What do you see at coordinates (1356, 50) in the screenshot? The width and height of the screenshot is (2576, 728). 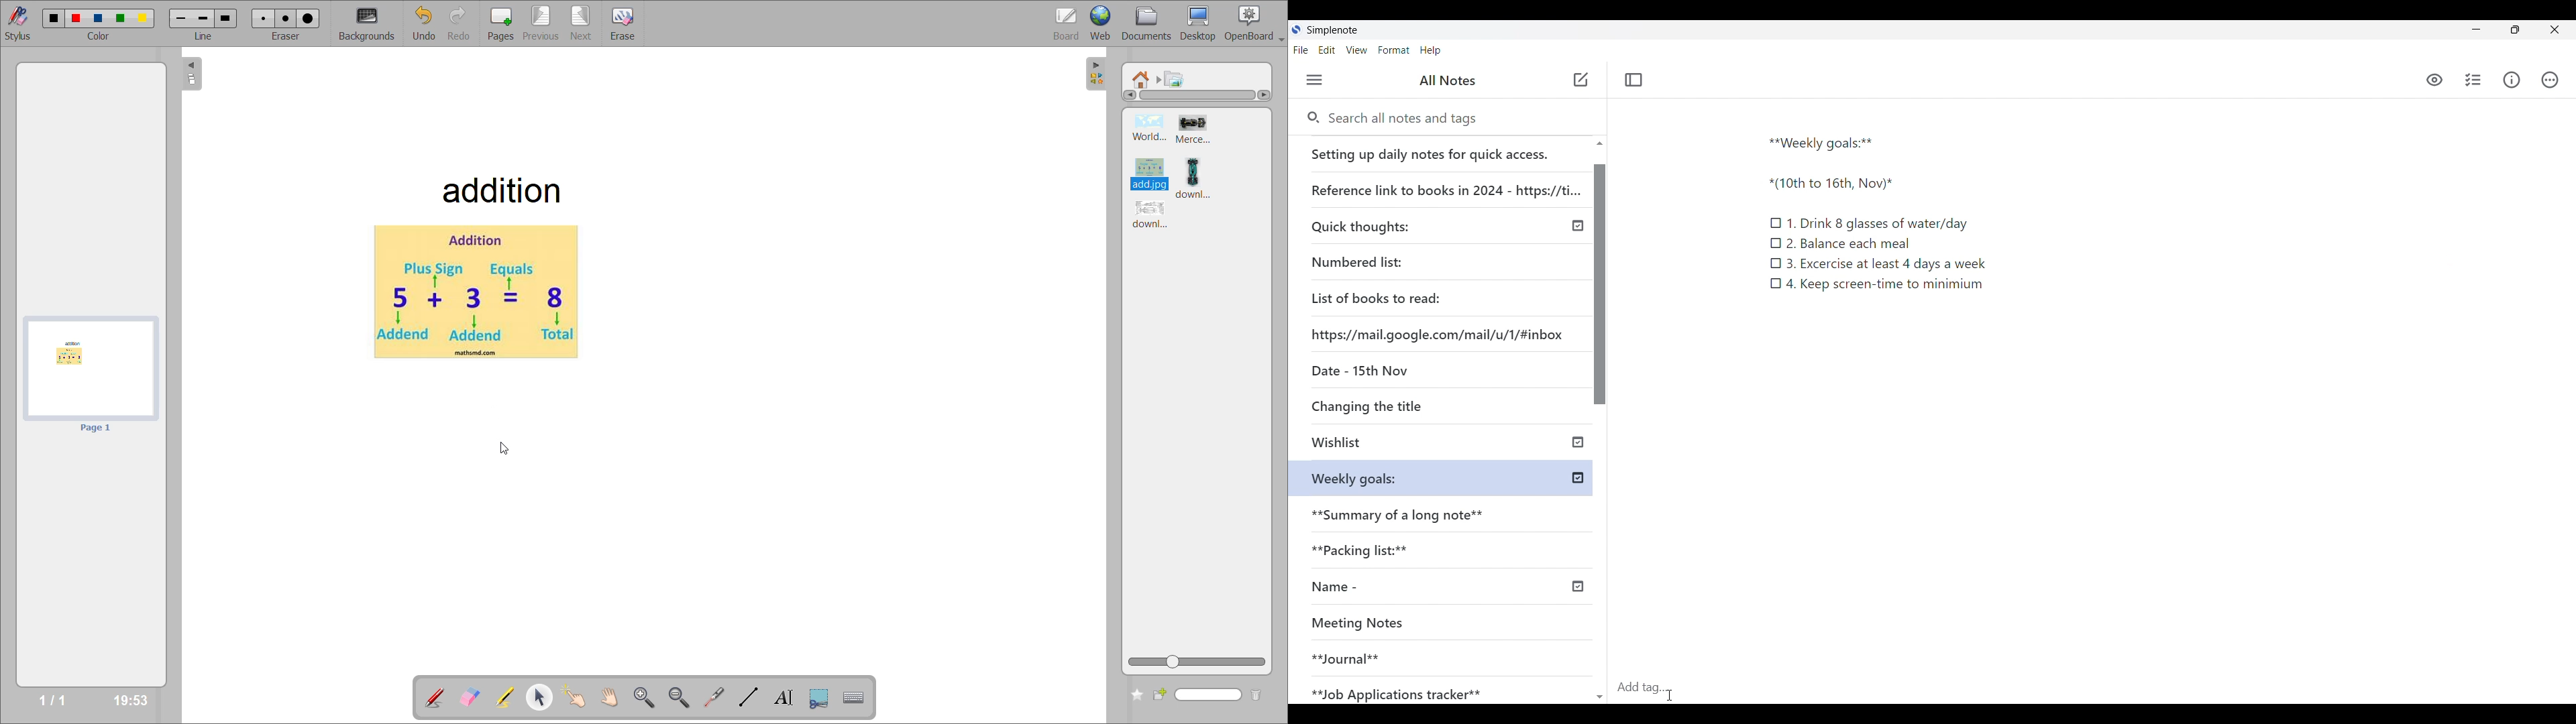 I see `View menu` at bounding box center [1356, 50].